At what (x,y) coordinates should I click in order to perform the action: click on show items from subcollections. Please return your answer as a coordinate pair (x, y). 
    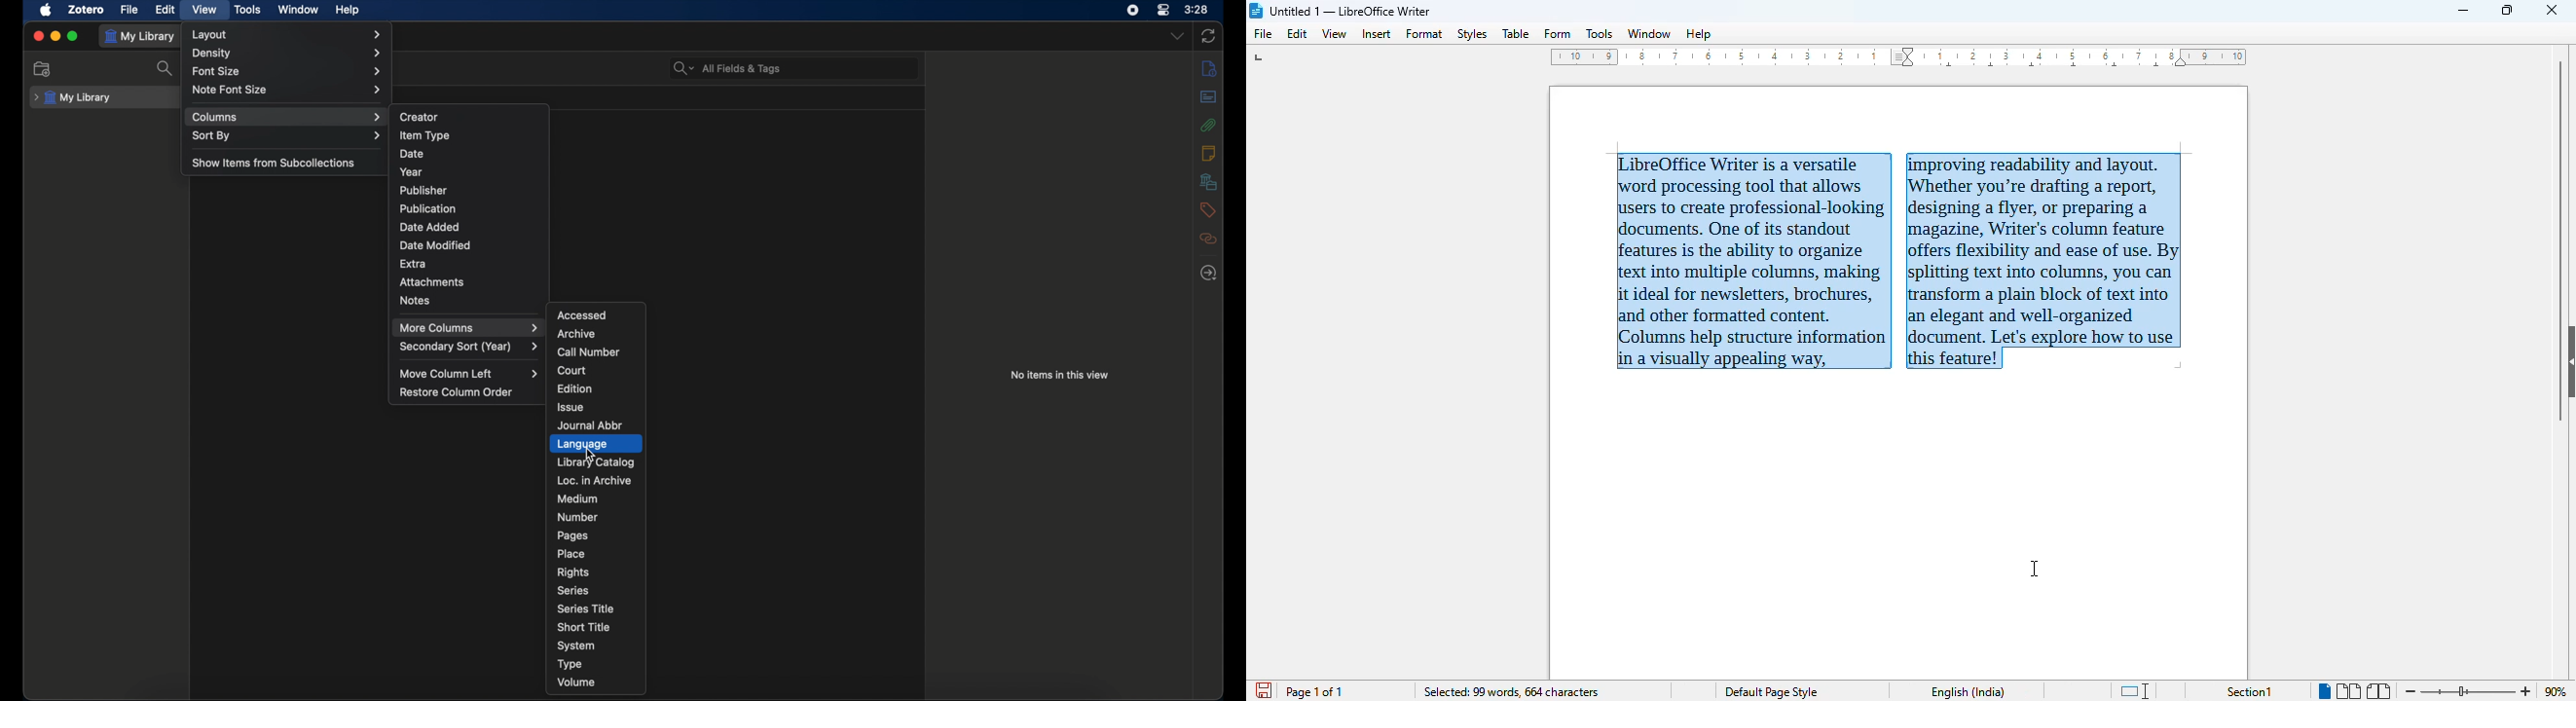
    Looking at the image, I should click on (274, 162).